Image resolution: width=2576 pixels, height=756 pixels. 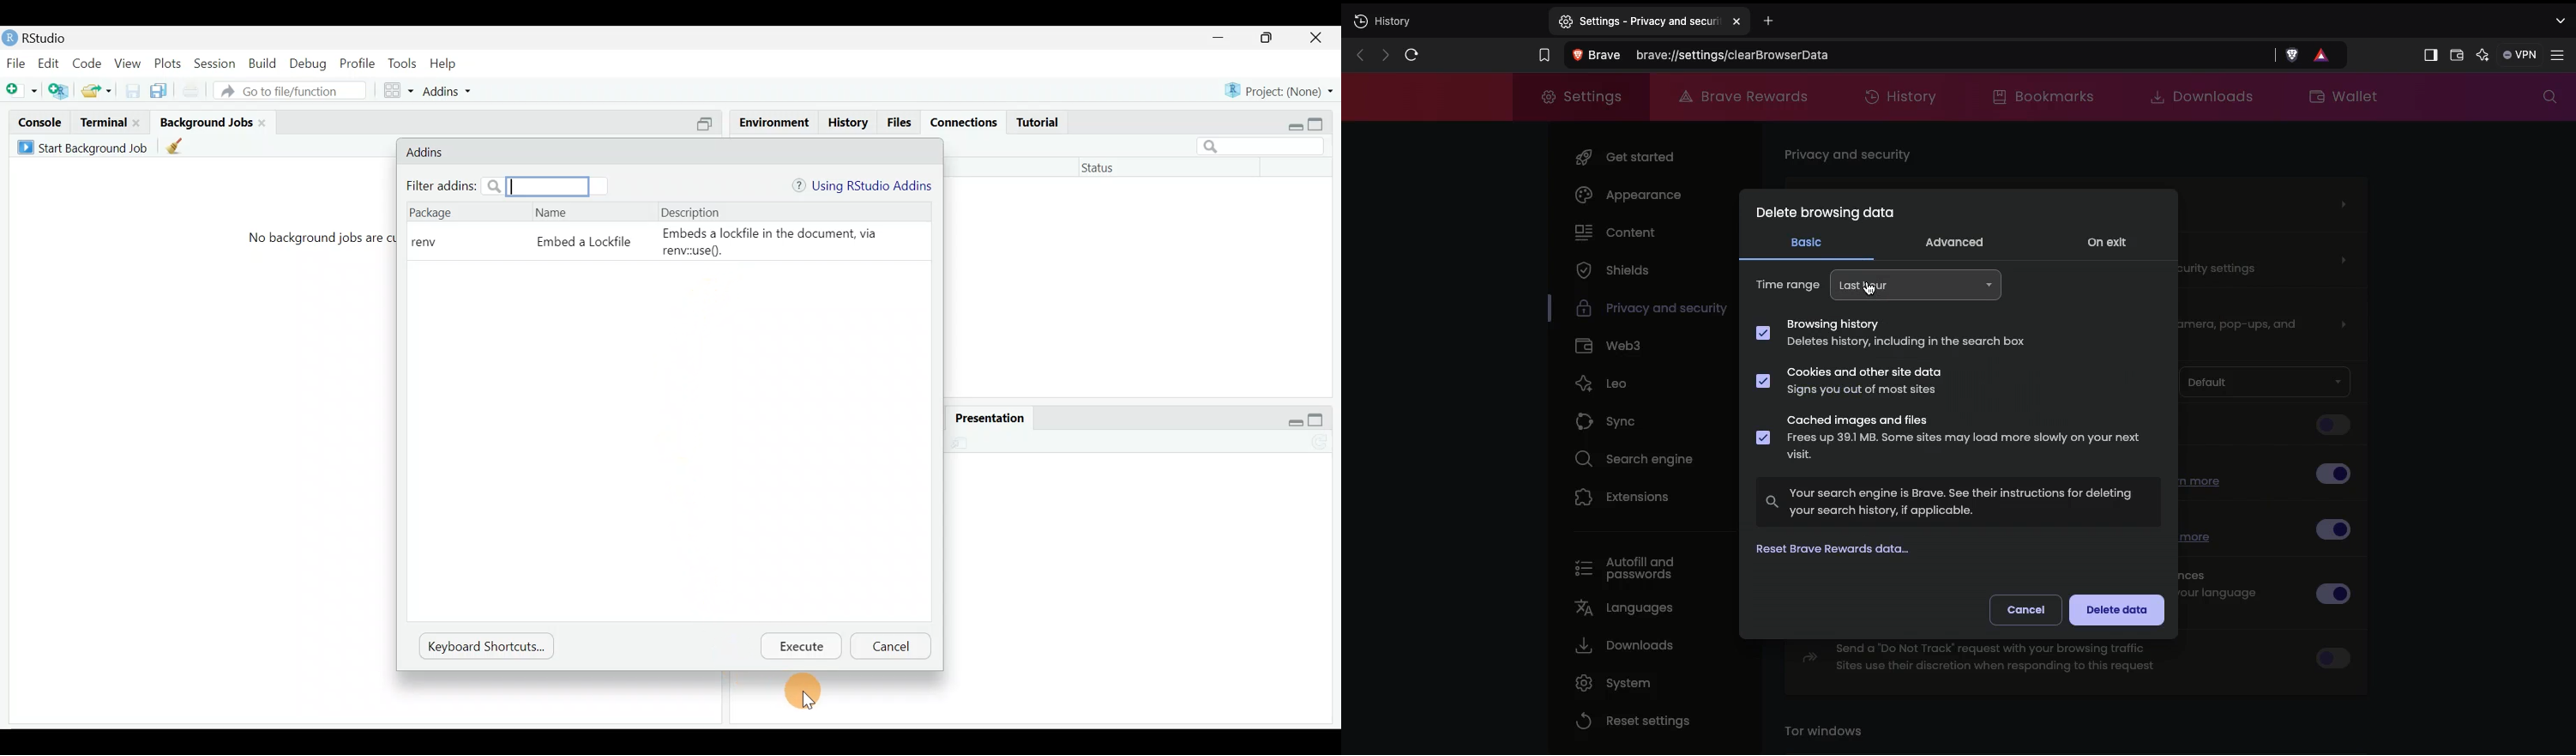 What do you see at coordinates (177, 146) in the screenshot?
I see `Clean up all completed background jobs` at bounding box center [177, 146].